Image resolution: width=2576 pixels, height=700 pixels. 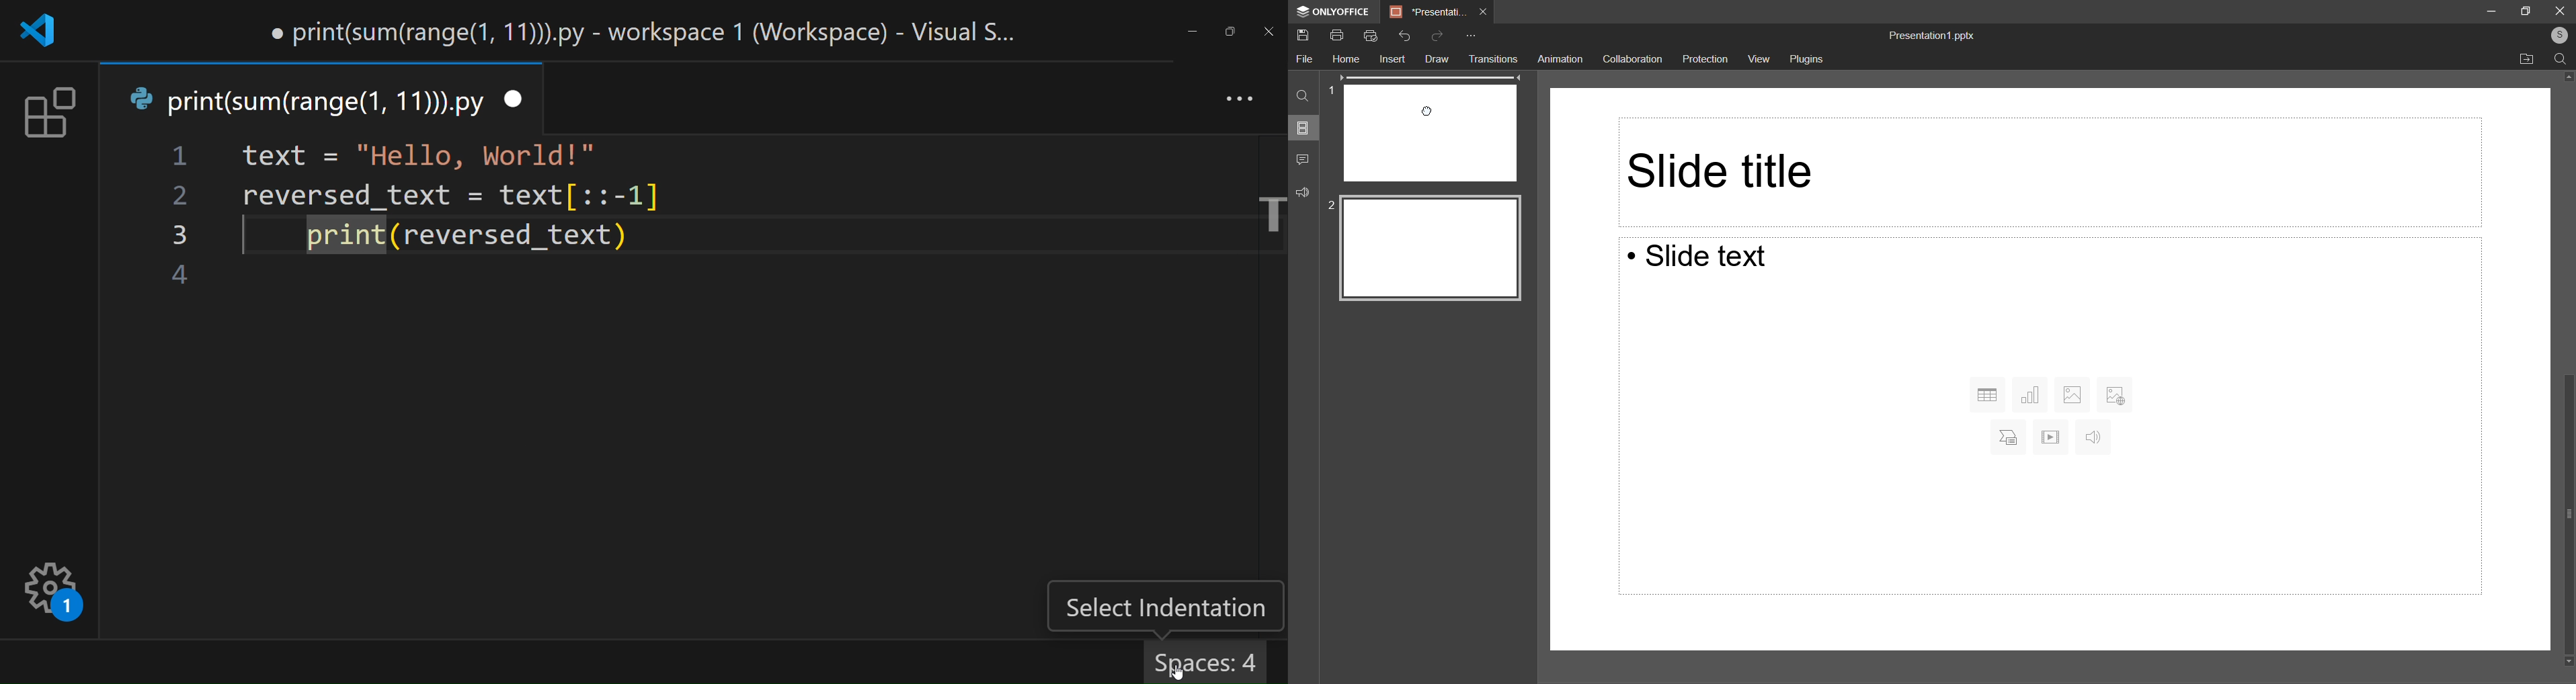 What do you see at coordinates (2565, 78) in the screenshot?
I see `Move up` at bounding box center [2565, 78].